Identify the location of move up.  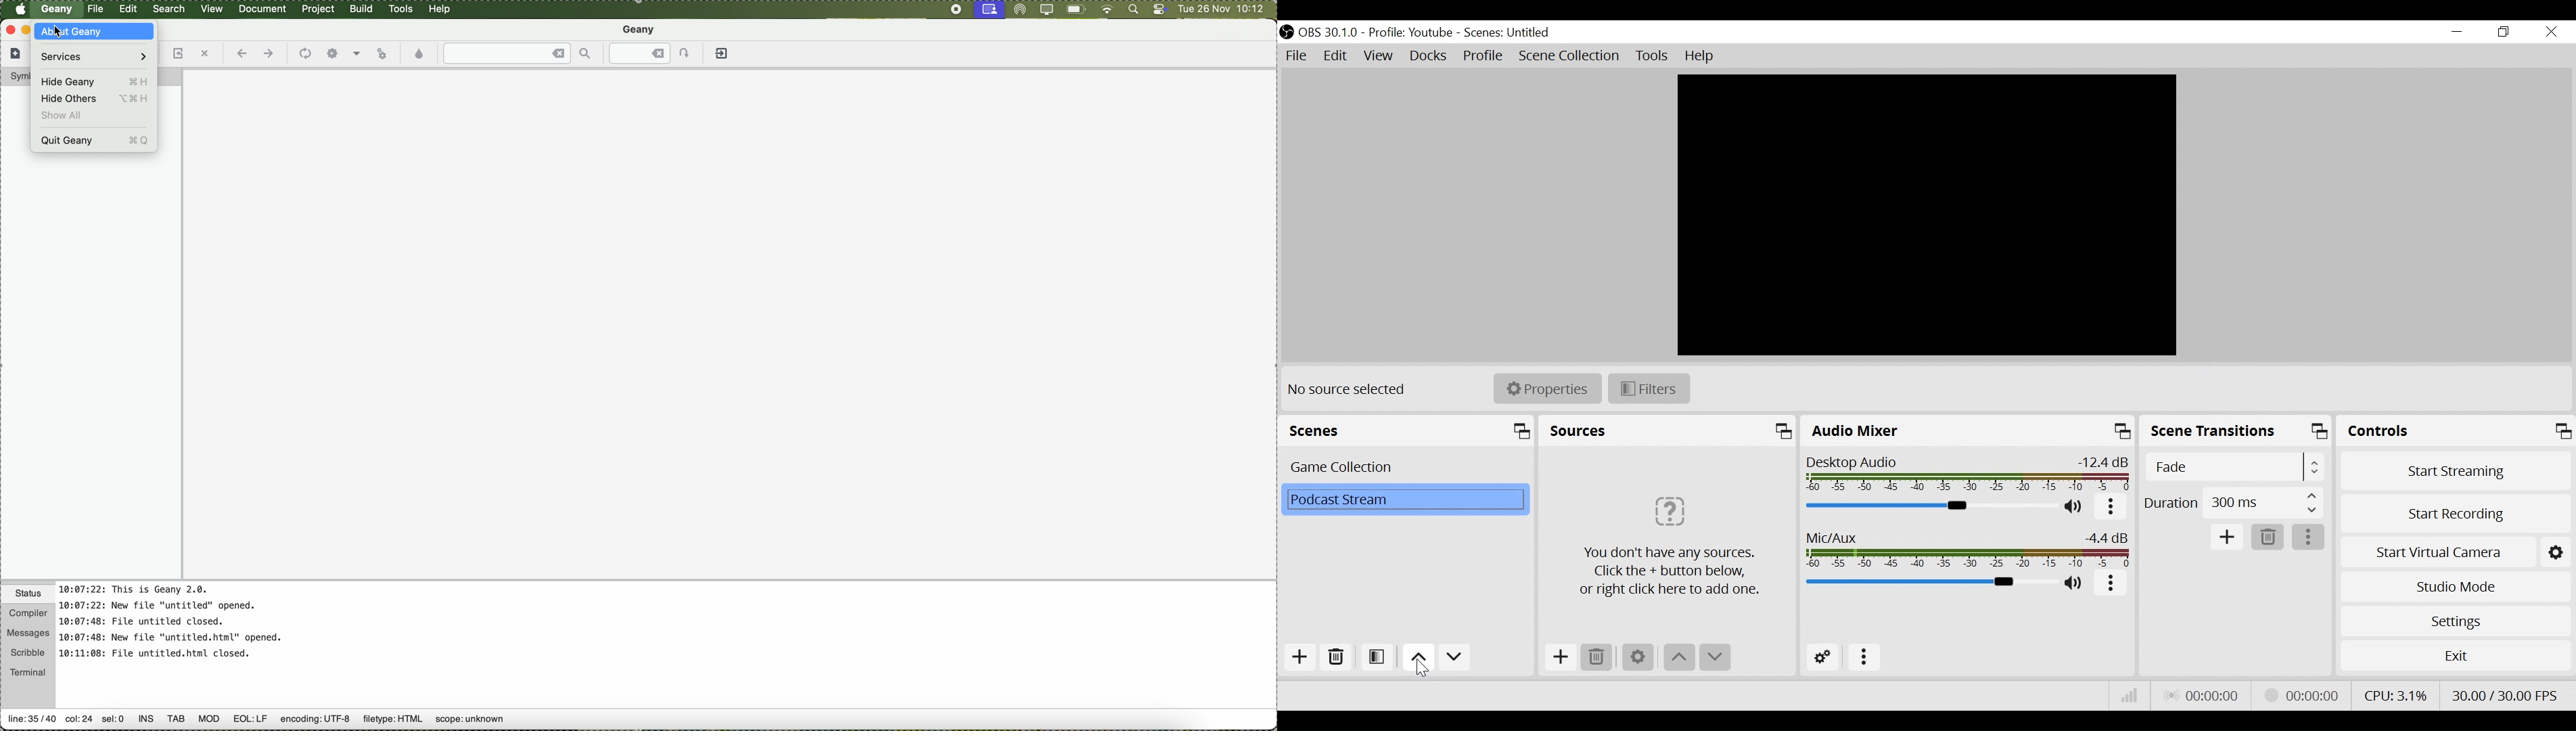
(1417, 657).